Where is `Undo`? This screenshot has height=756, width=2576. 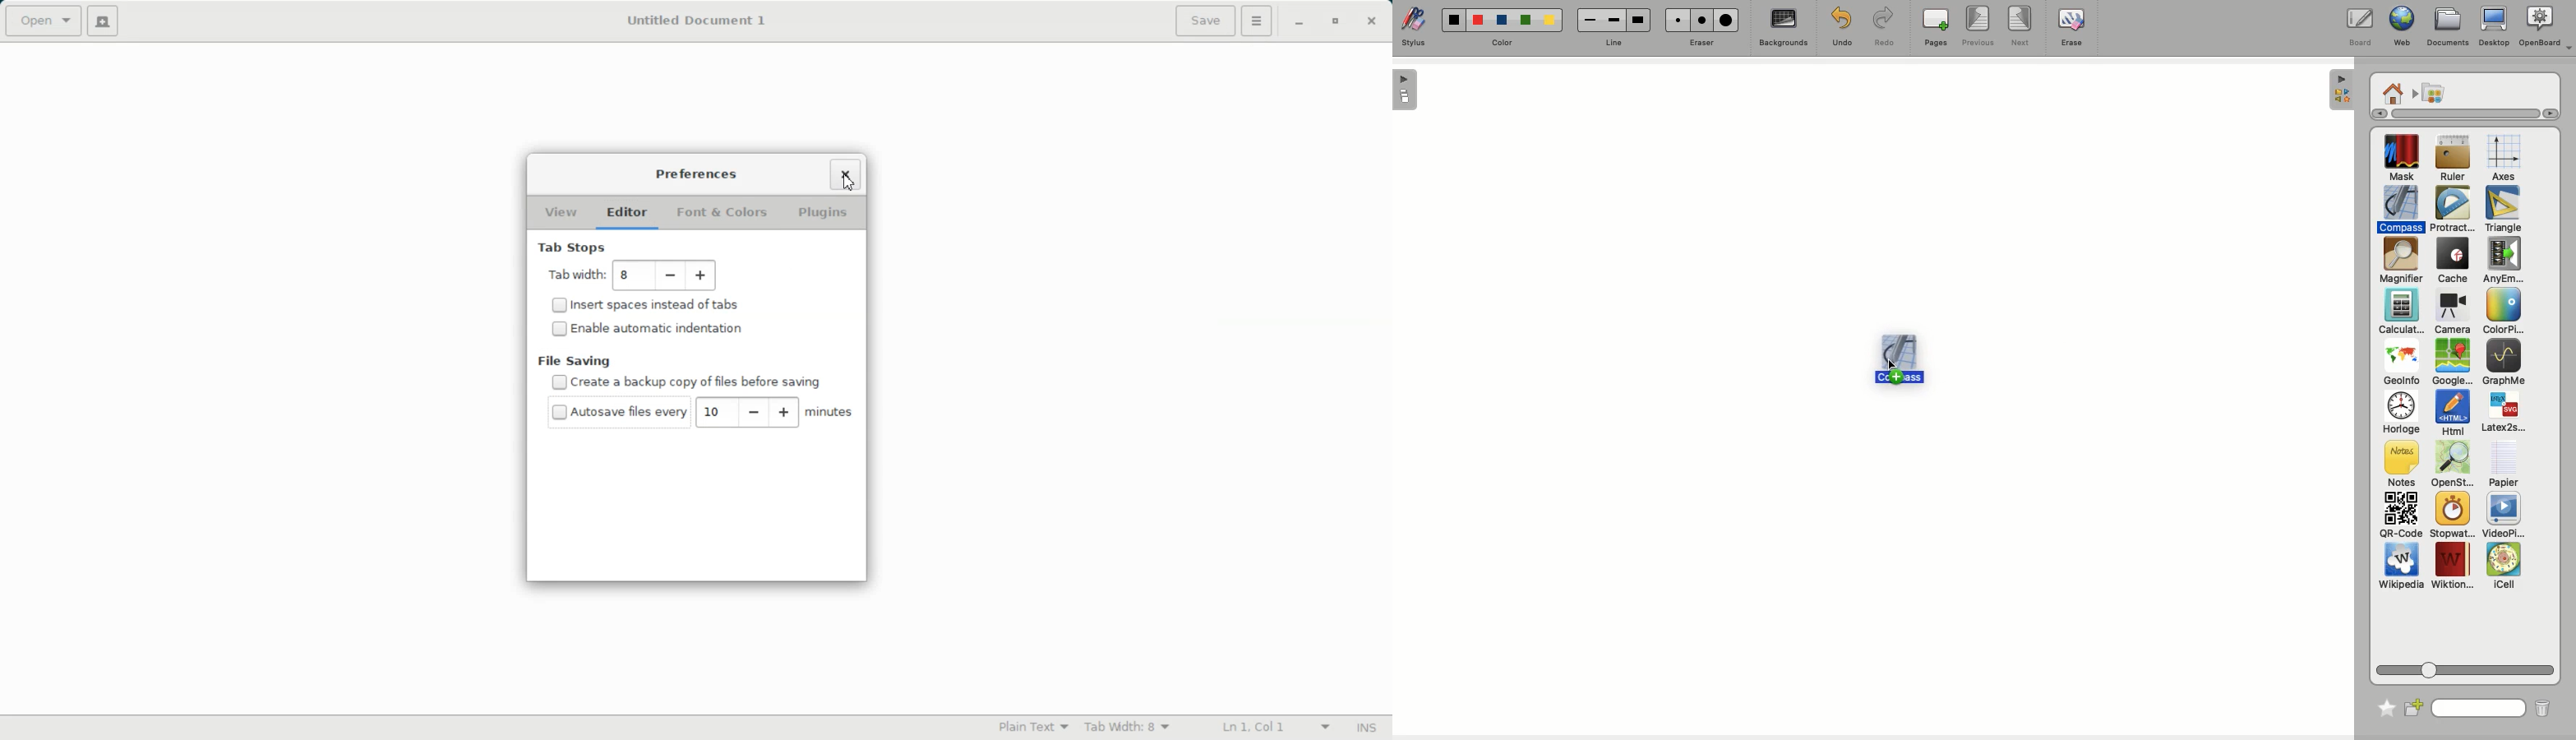 Undo is located at coordinates (1840, 26).